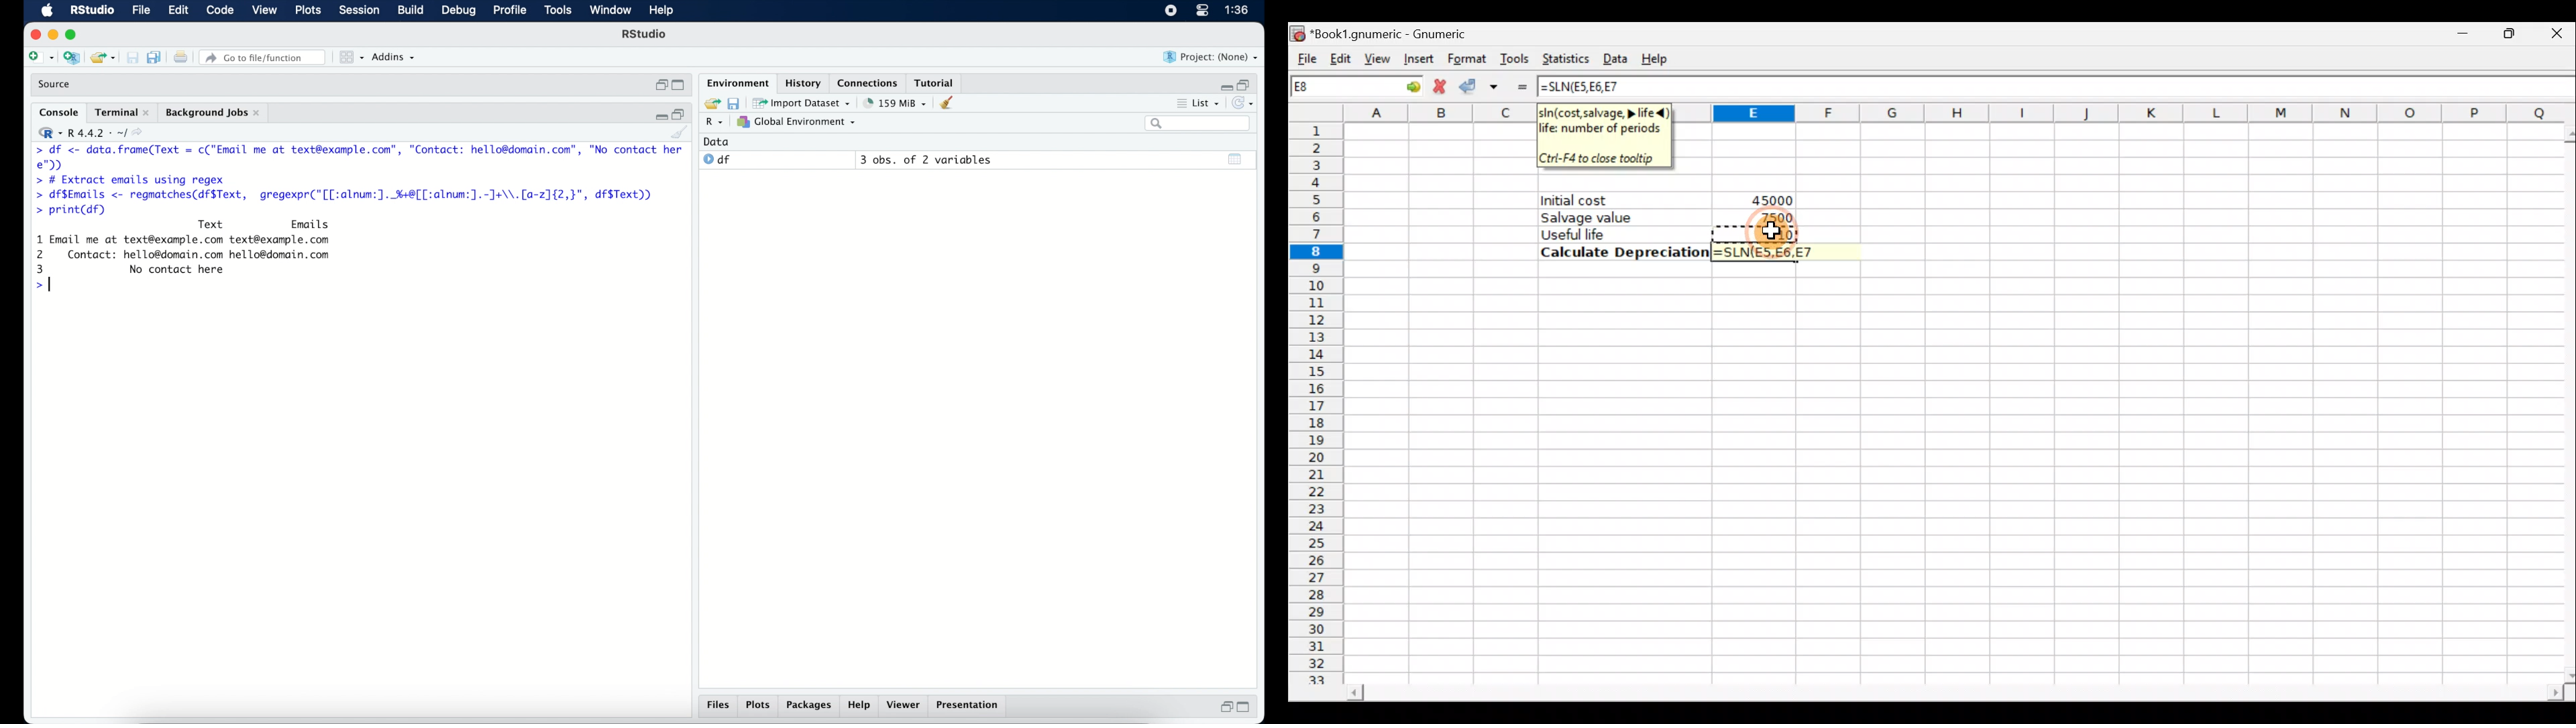 This screenshot has width=2576, height=728. I want to click on Rows, so click(1320, 405).